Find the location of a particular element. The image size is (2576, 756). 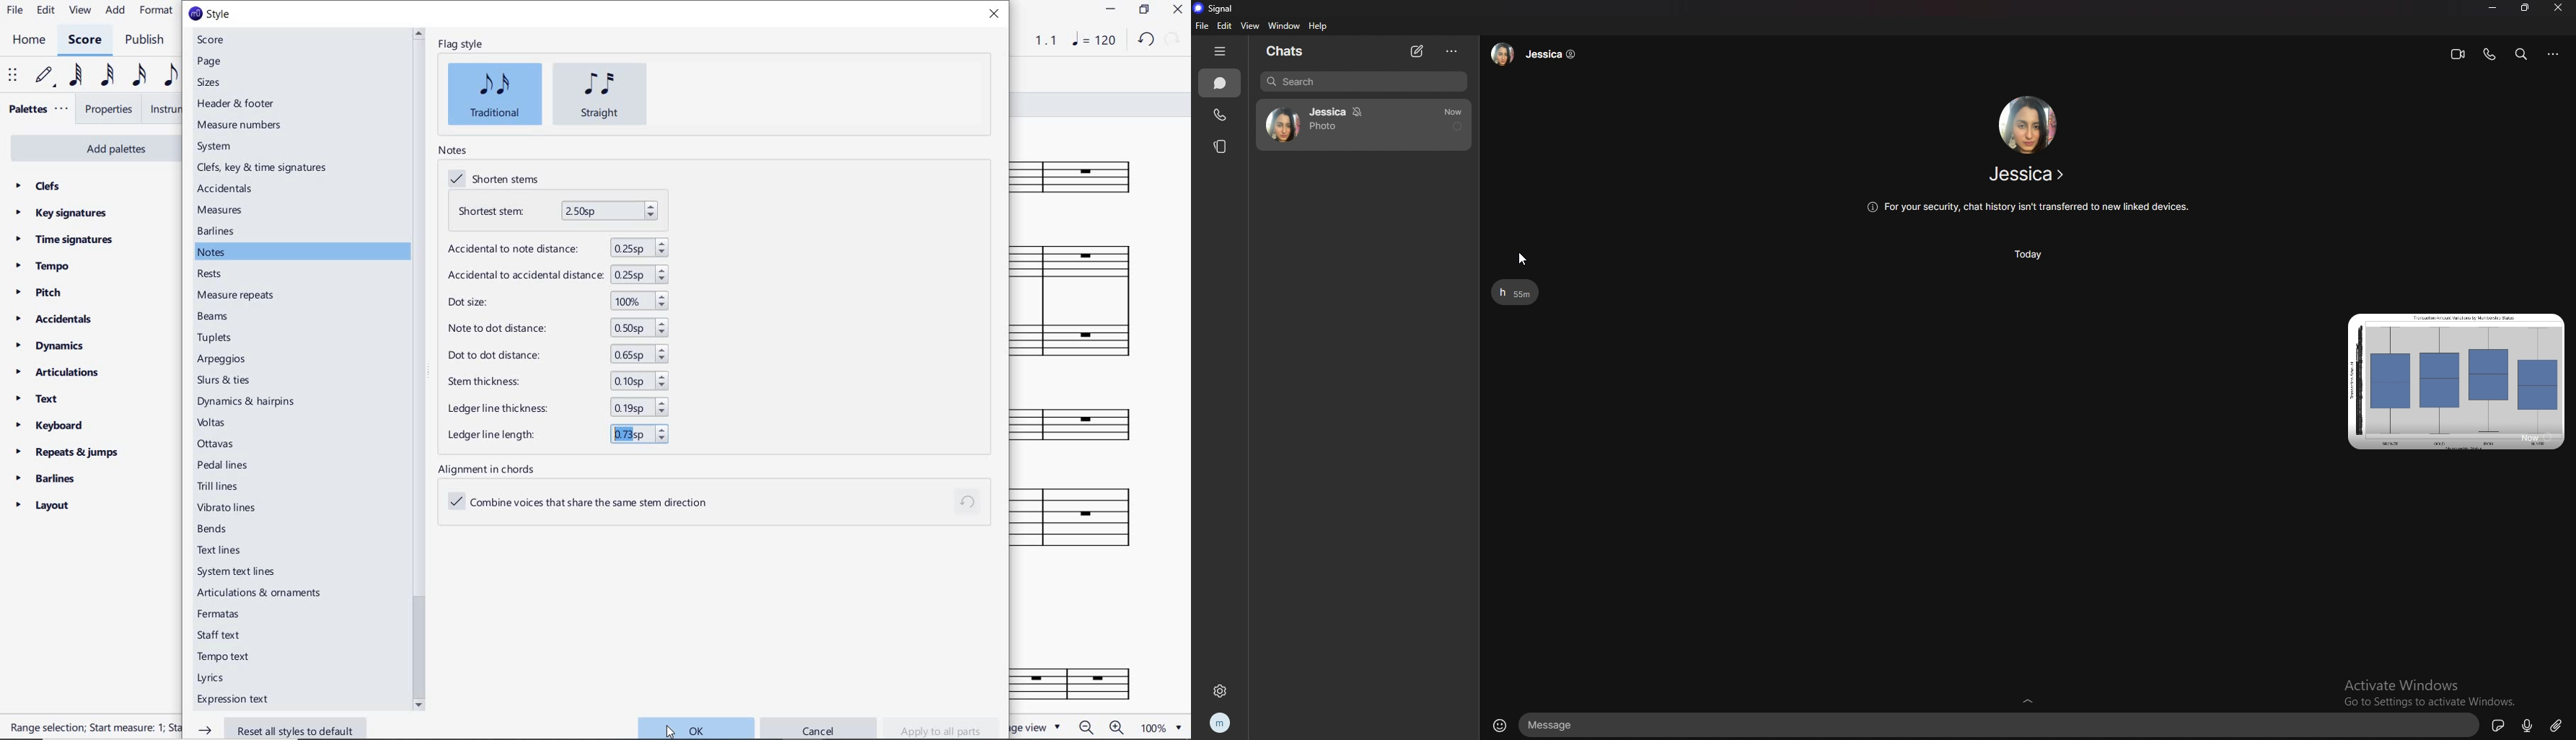

rests is located at coordinates (209, 272).